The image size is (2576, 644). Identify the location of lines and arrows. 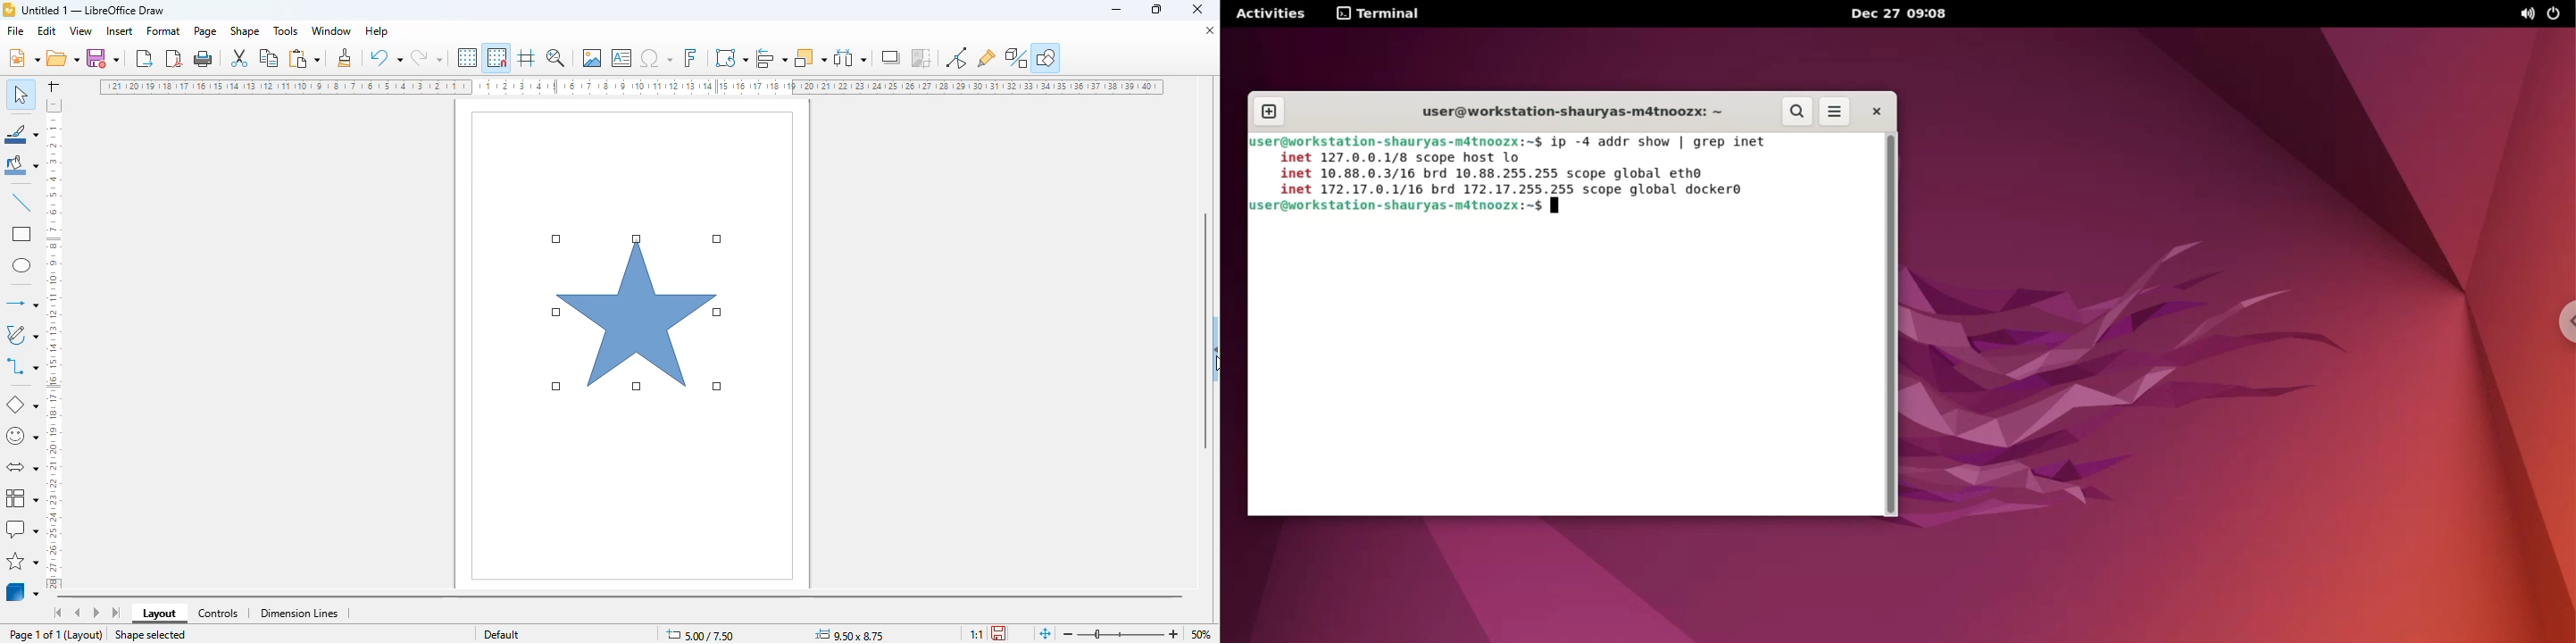
(21, 304).